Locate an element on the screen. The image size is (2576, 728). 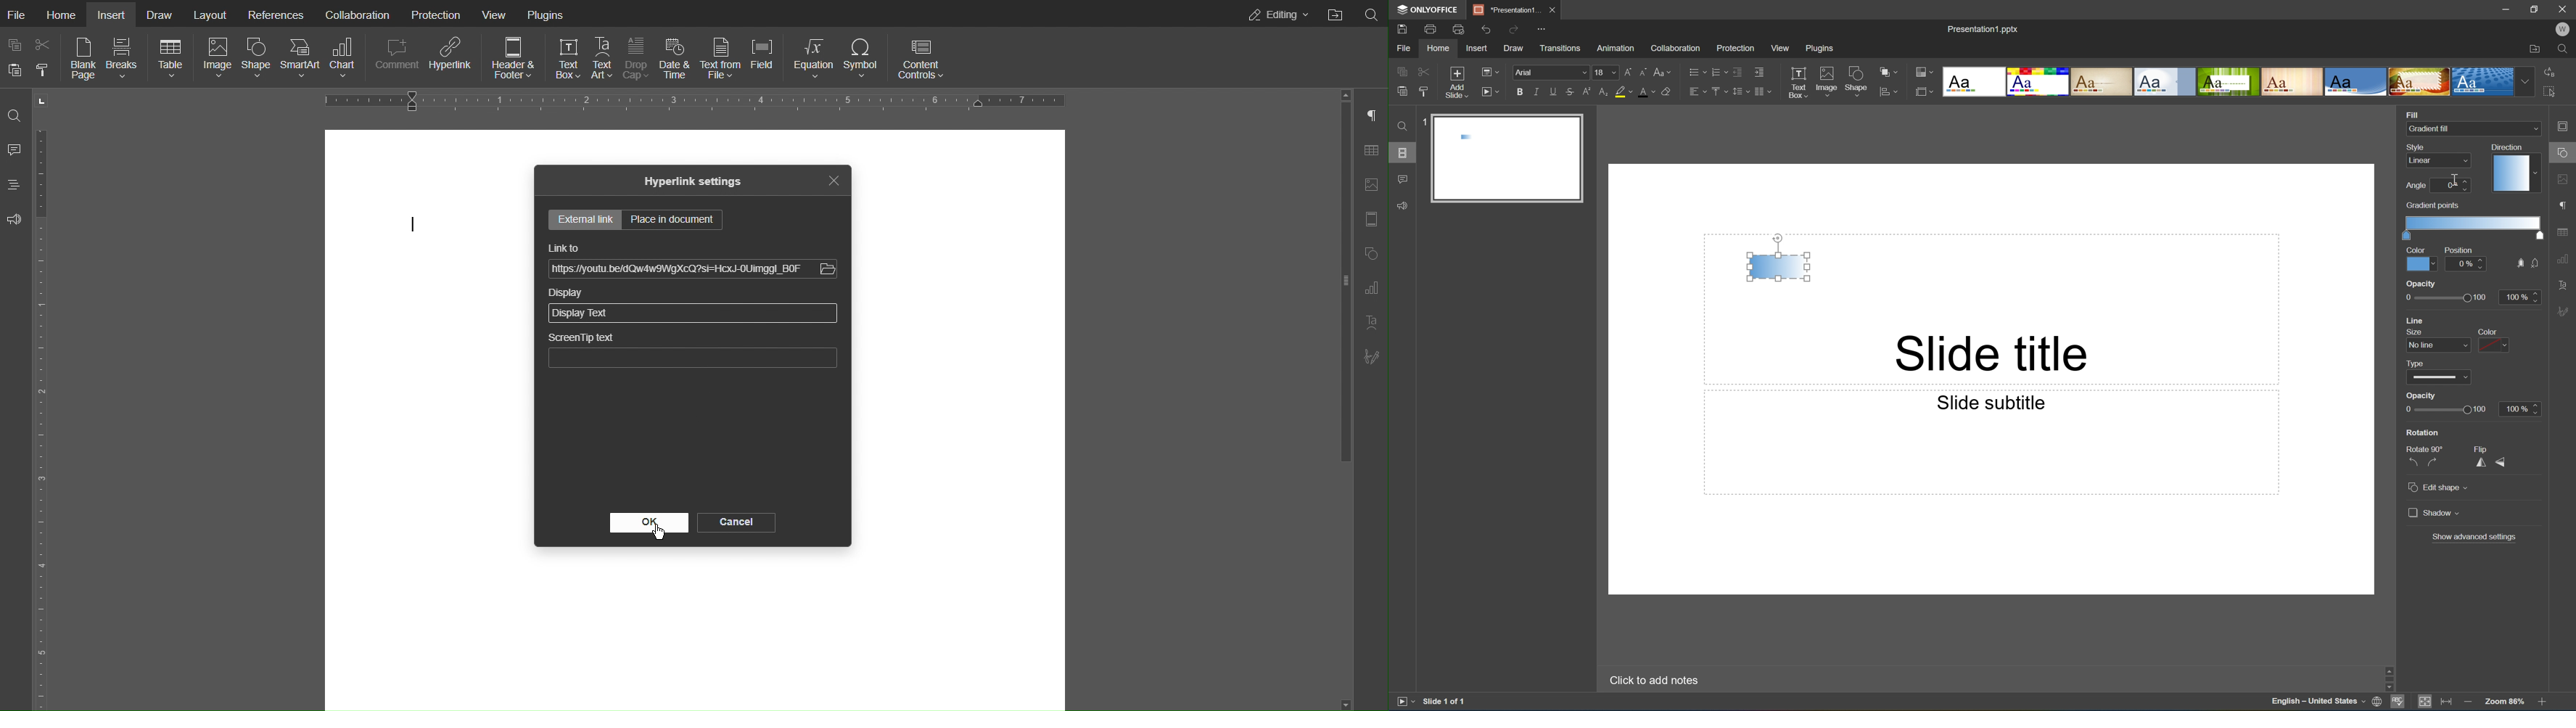
Cancel is located at coordinates (736, 522).